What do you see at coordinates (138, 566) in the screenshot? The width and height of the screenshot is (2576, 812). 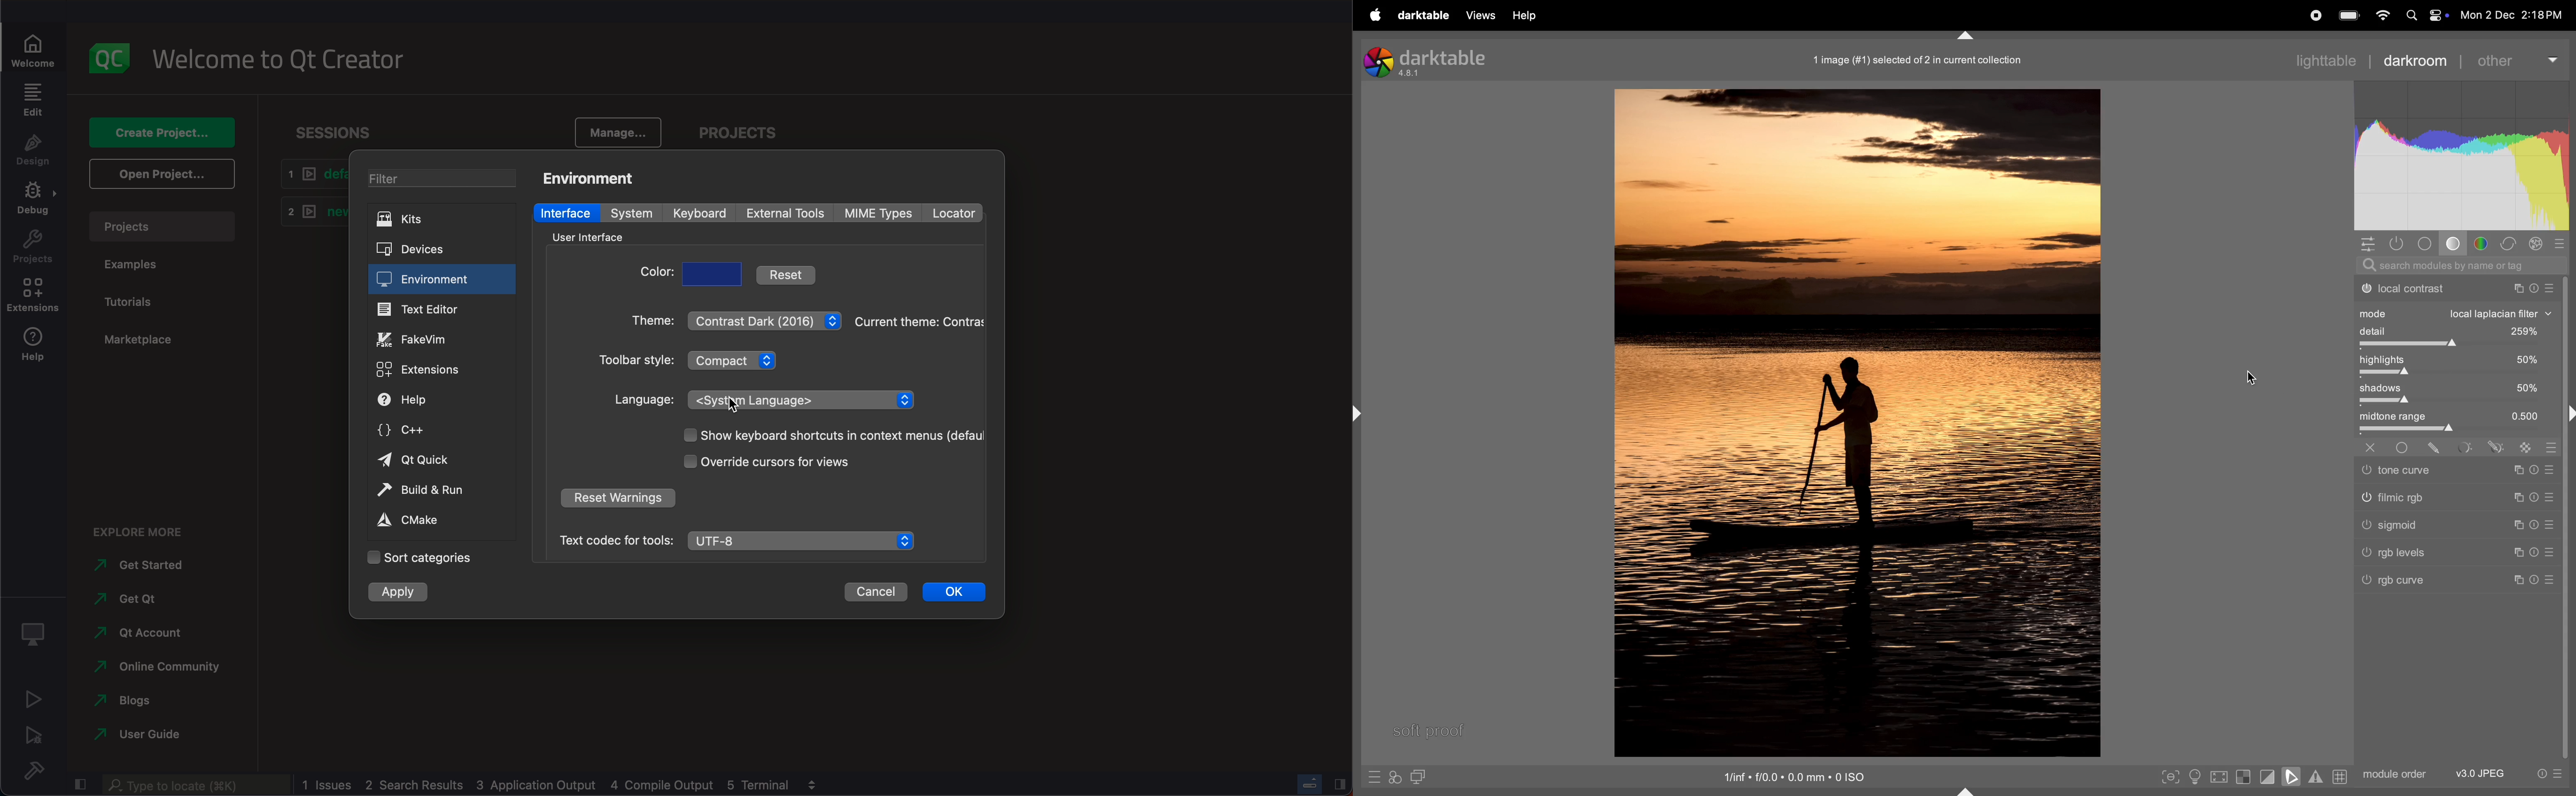 I see `get started` at bounding box center [138, 566].